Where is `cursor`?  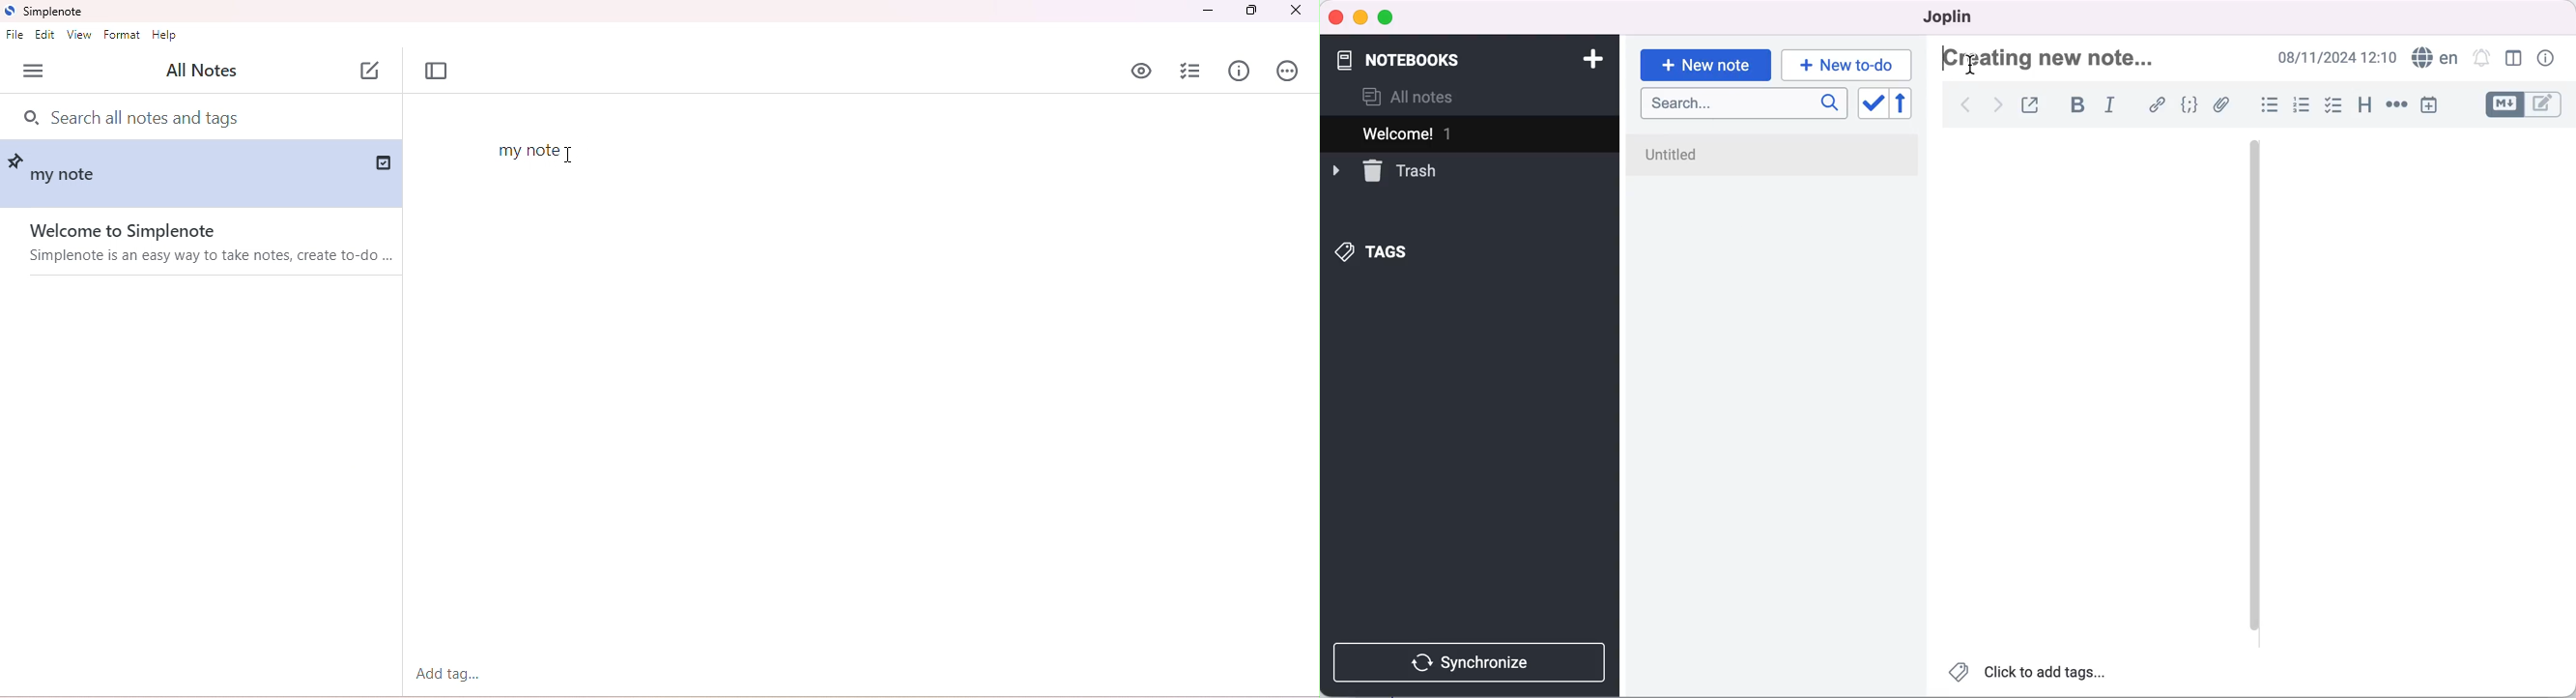
cursor is located at coordinates (1971, 66).